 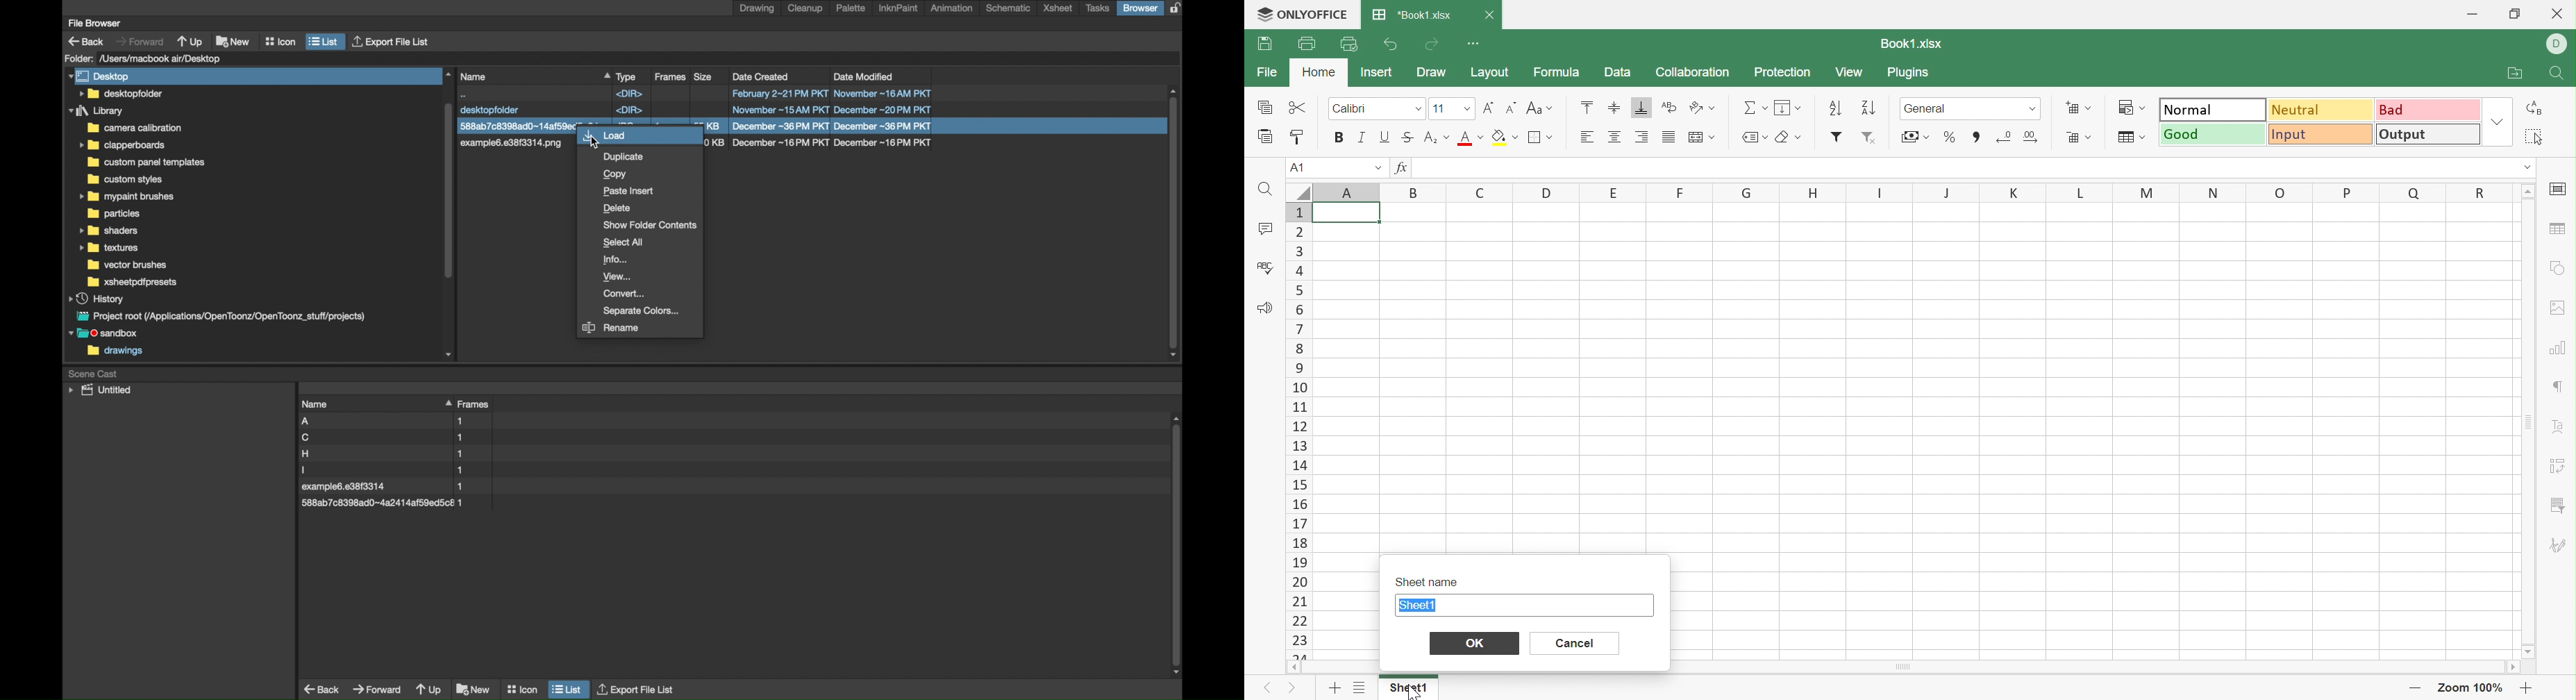 What do you see at coordinates (2556, 43) in the screenshot?
I see `D` at bounding box center [2556, 43].